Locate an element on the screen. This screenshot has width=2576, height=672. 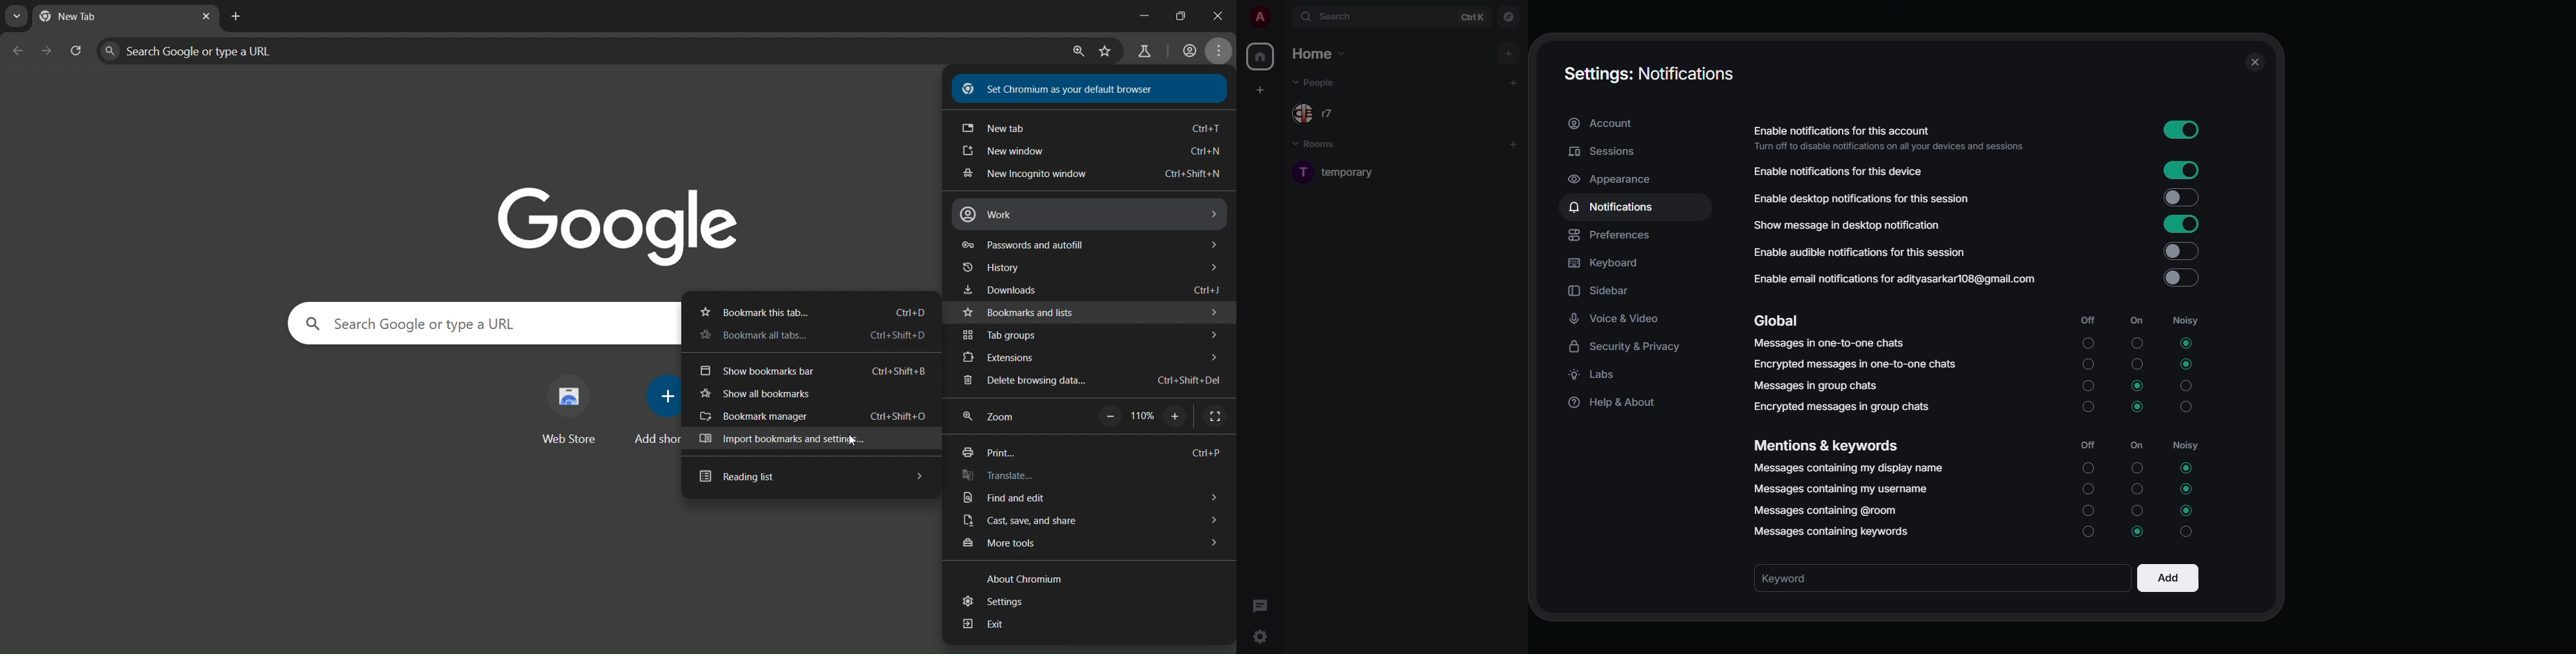
selected is located at coordinates (2187, 343).